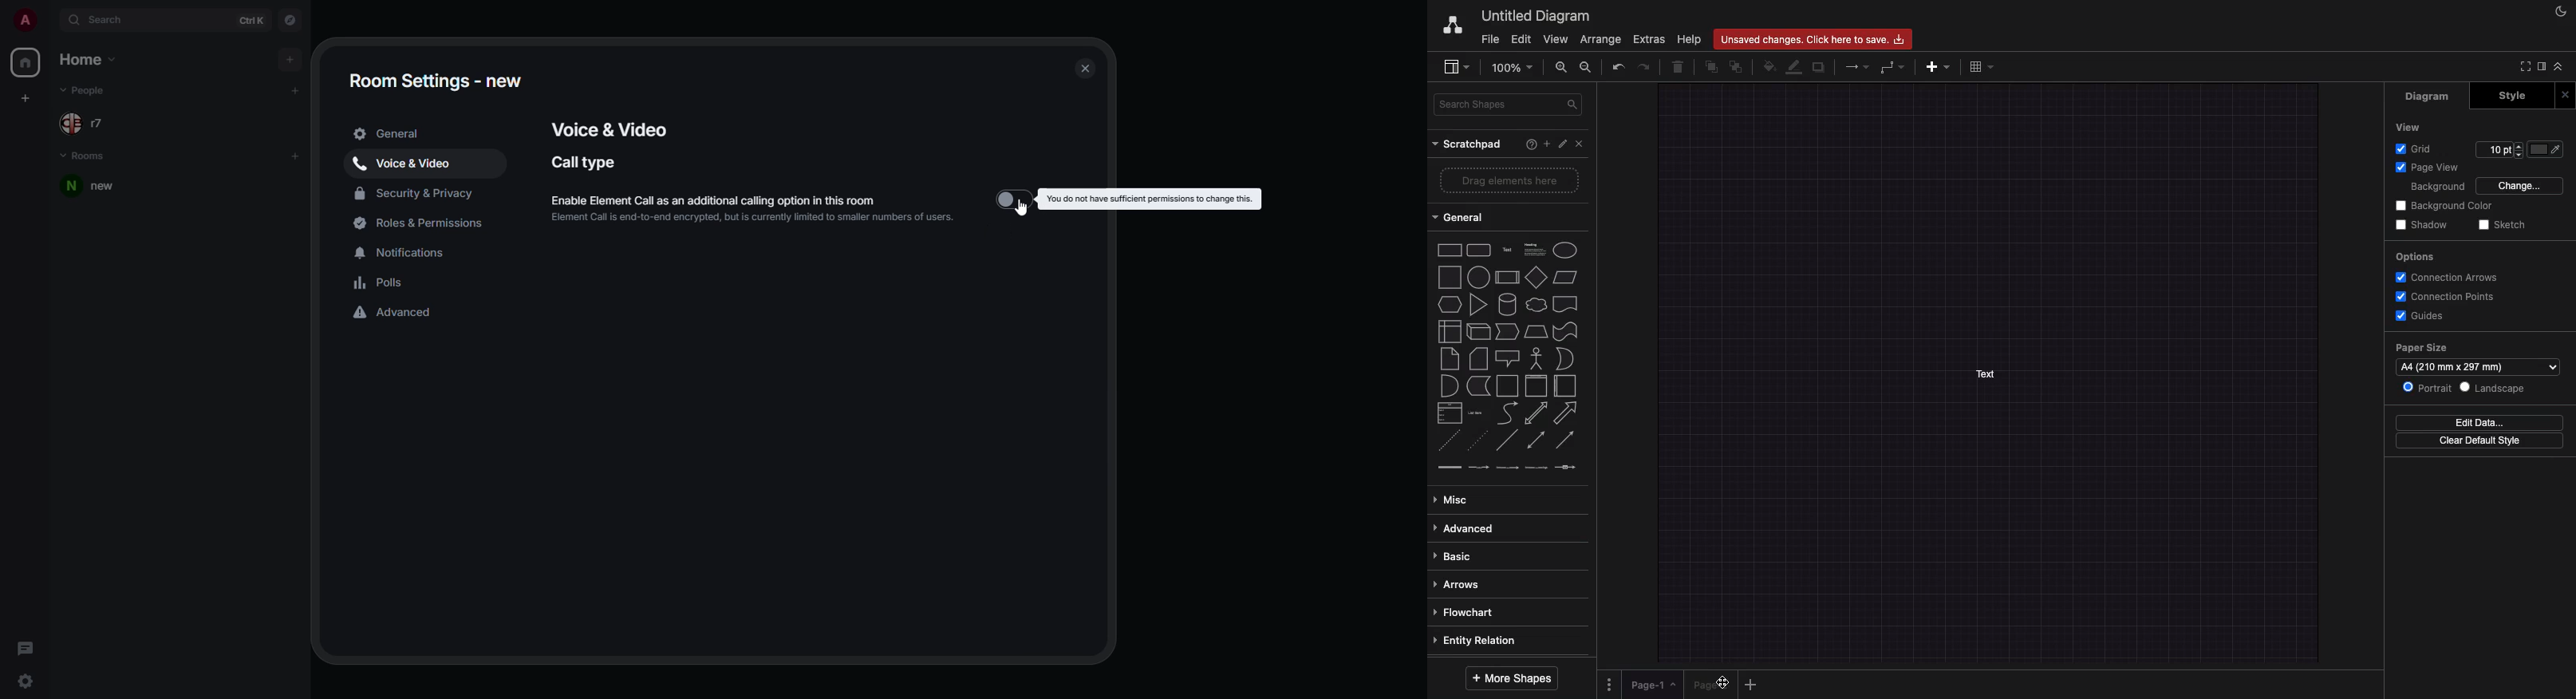  Describe the element at coordinates (605, 129) in the screenshot. I see `voice & video` at that location.